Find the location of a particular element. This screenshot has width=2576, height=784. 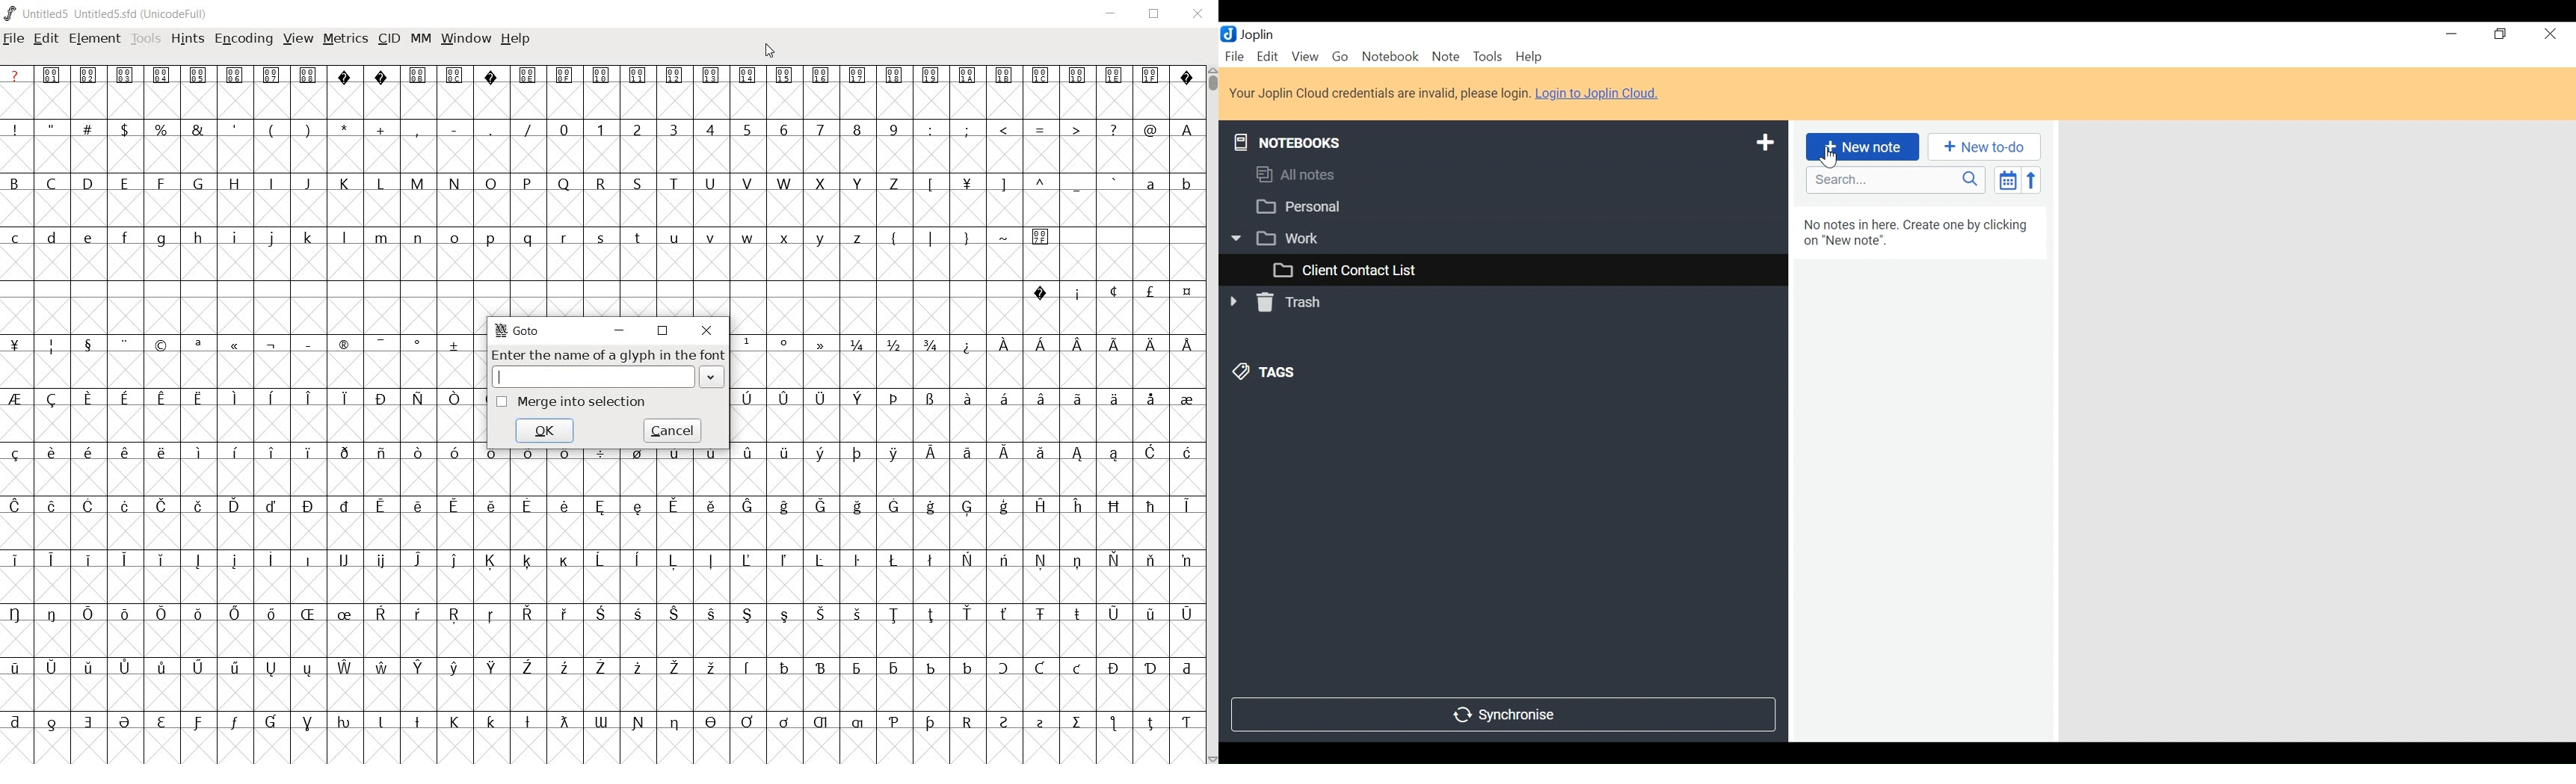

Symbol is located at coordinates (162, 506).